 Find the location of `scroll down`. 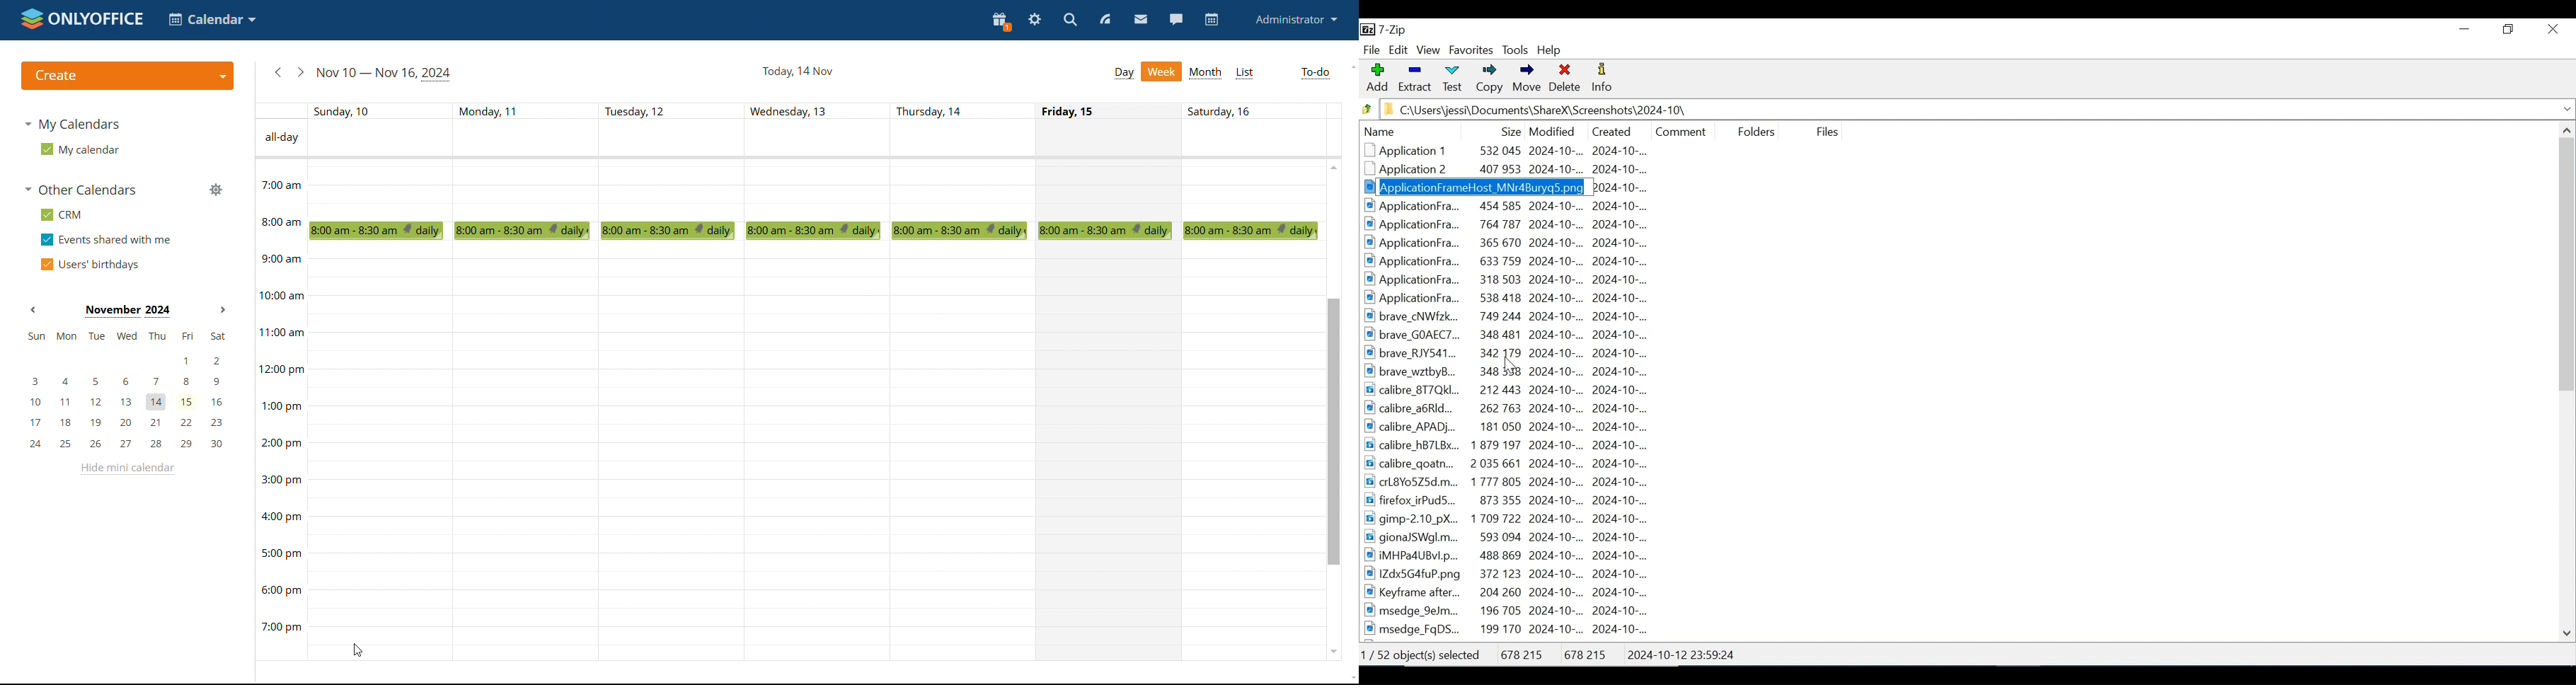

scroll down is located at coordinates (1350, 677).